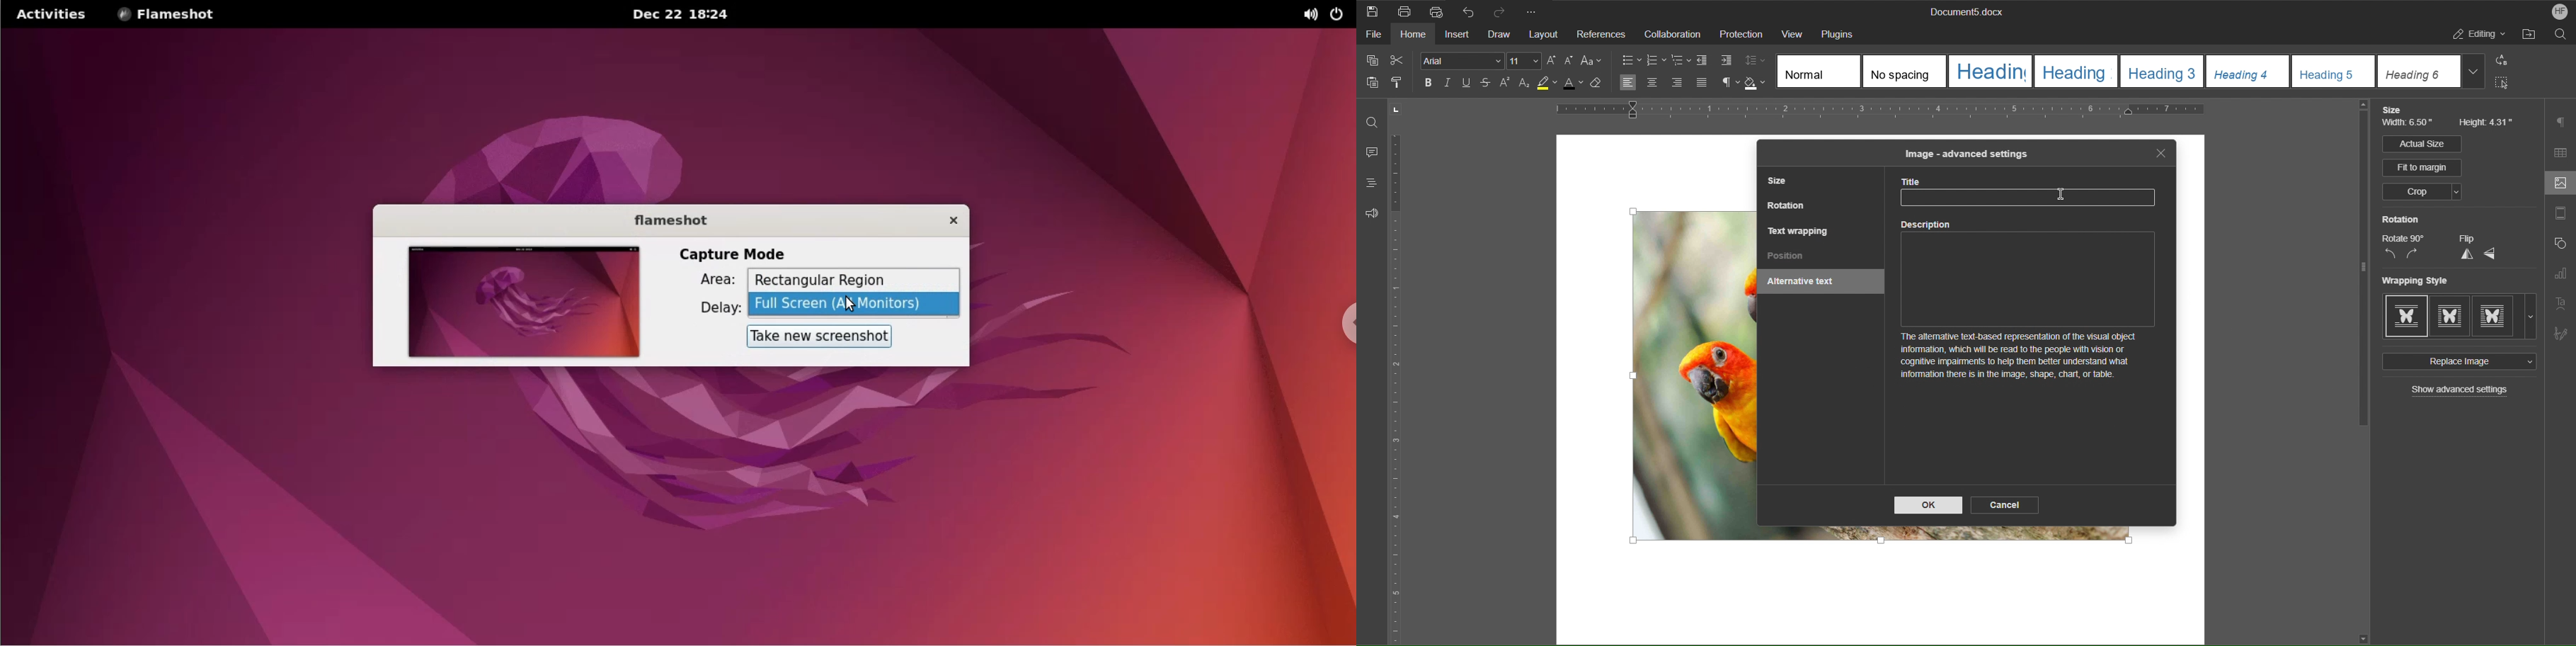  Describe the element at coordinates (2458, 362) in the screenshot. I see `Replace Image` at that location.